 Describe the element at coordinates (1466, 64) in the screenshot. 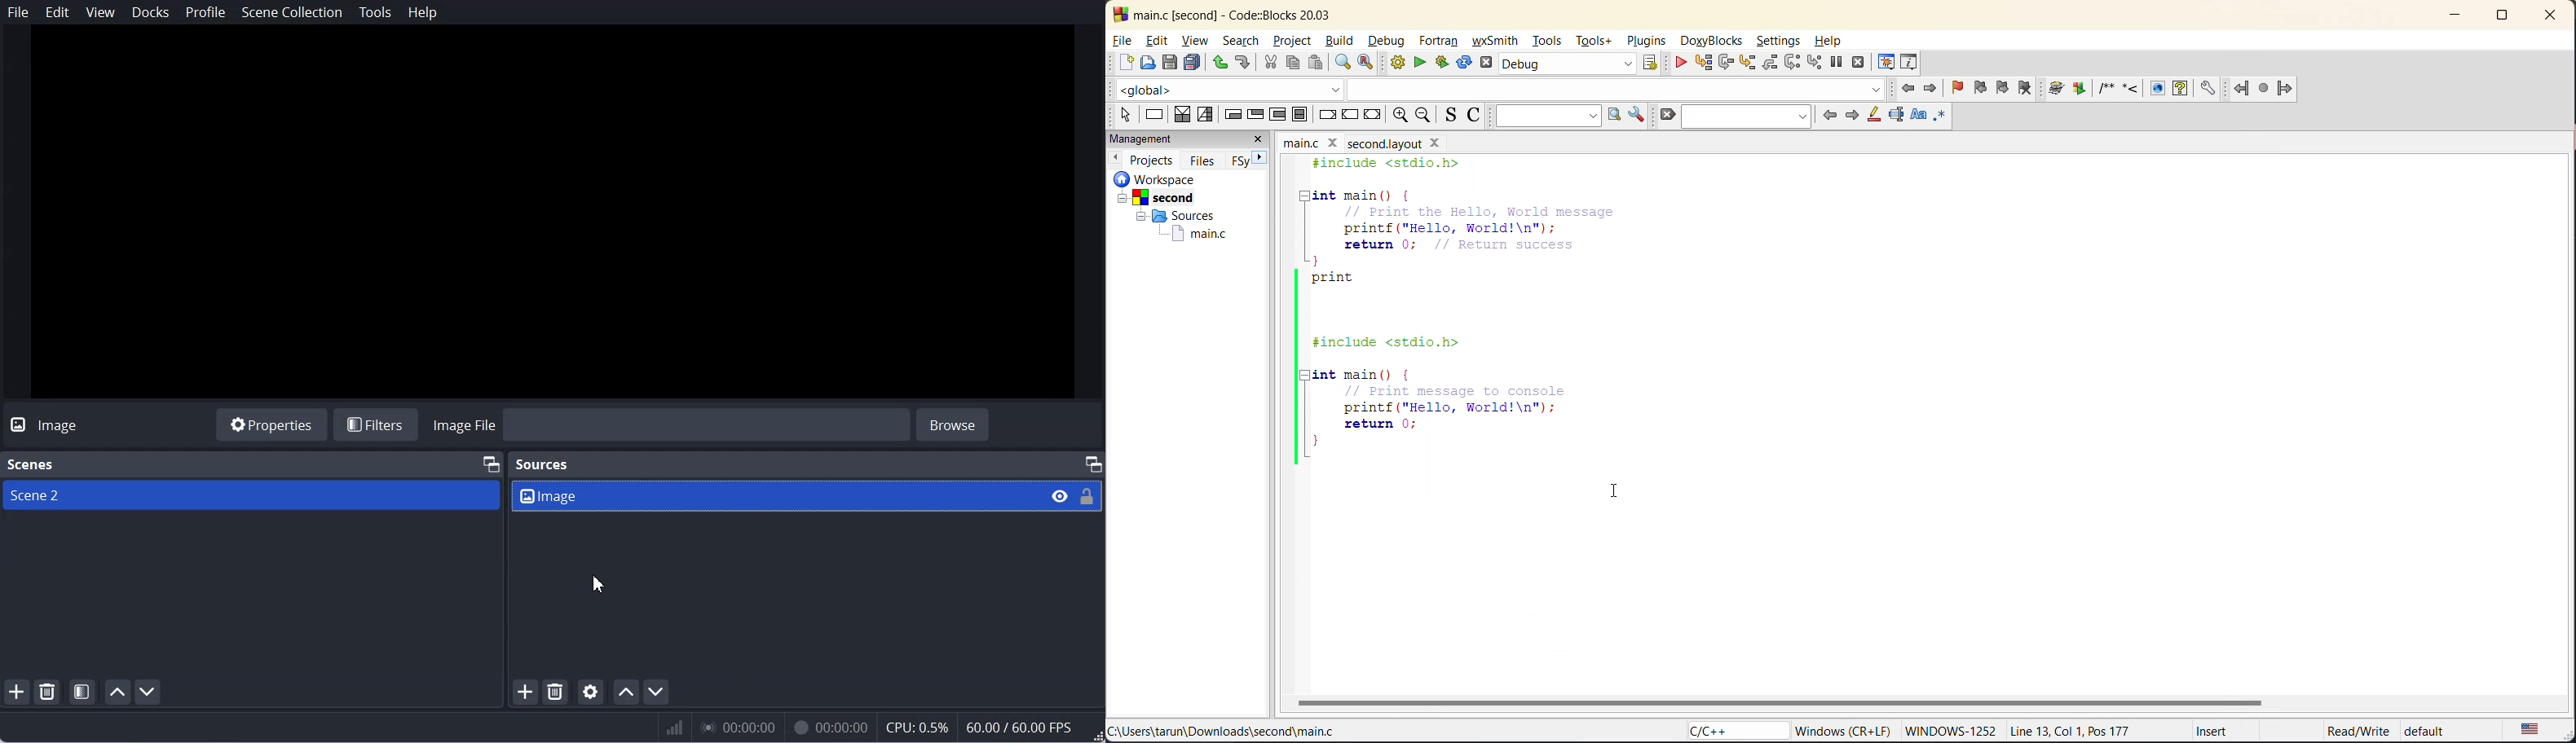

I see `rebuild` at that location.